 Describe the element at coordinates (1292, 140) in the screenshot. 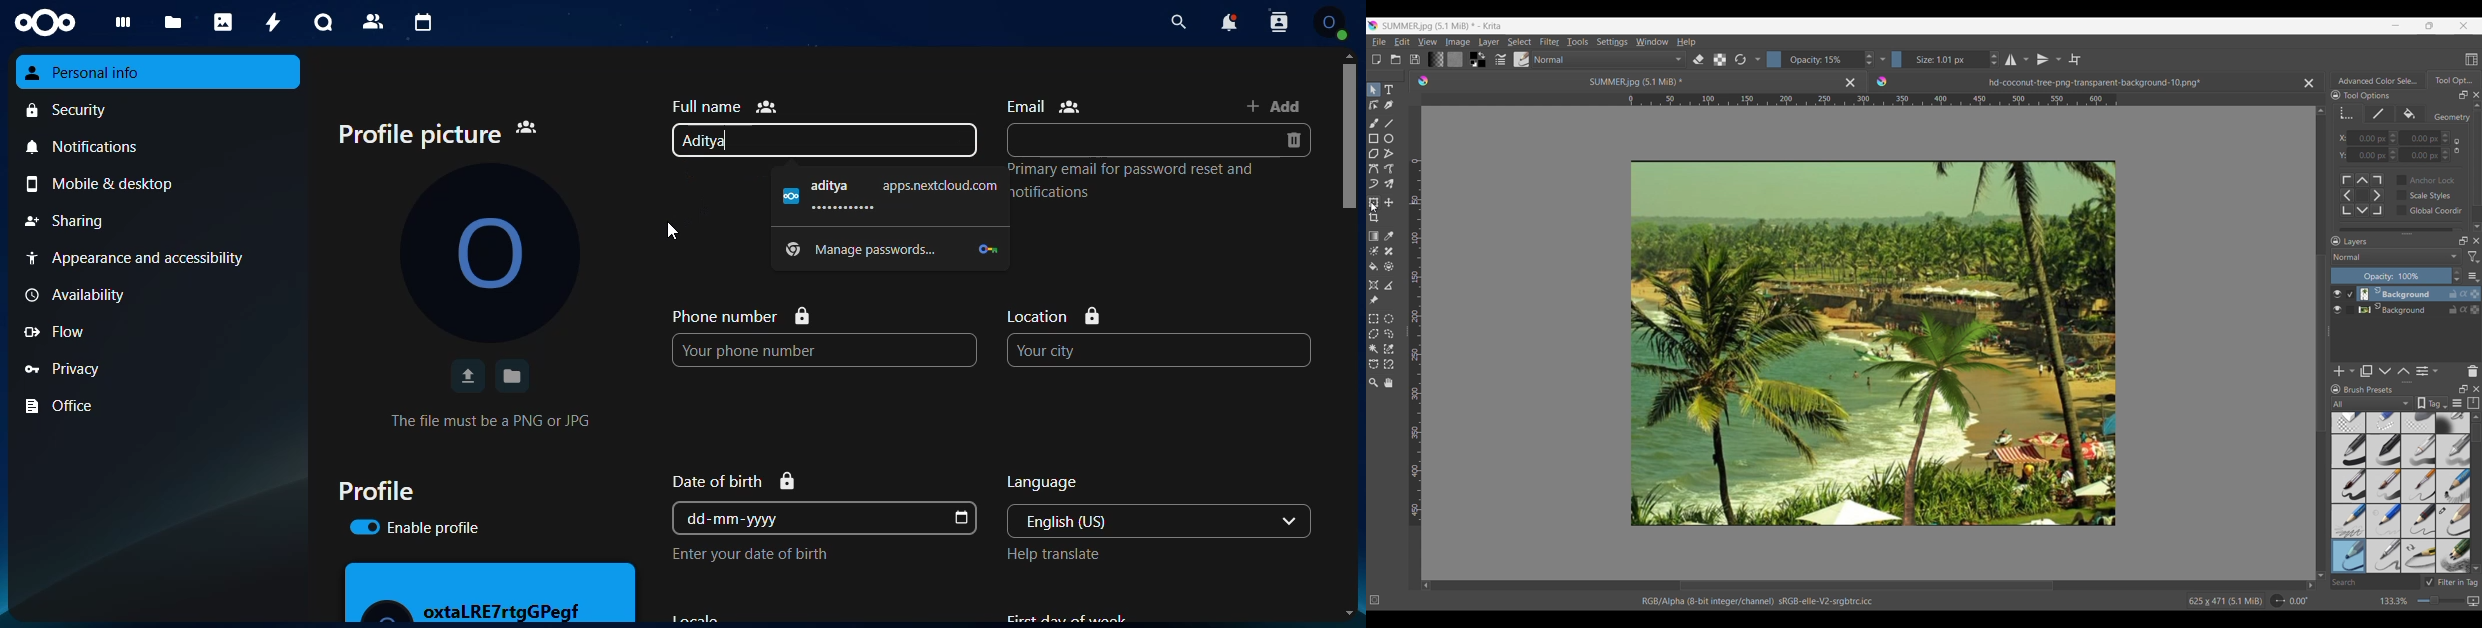

I see `delete` at that location.